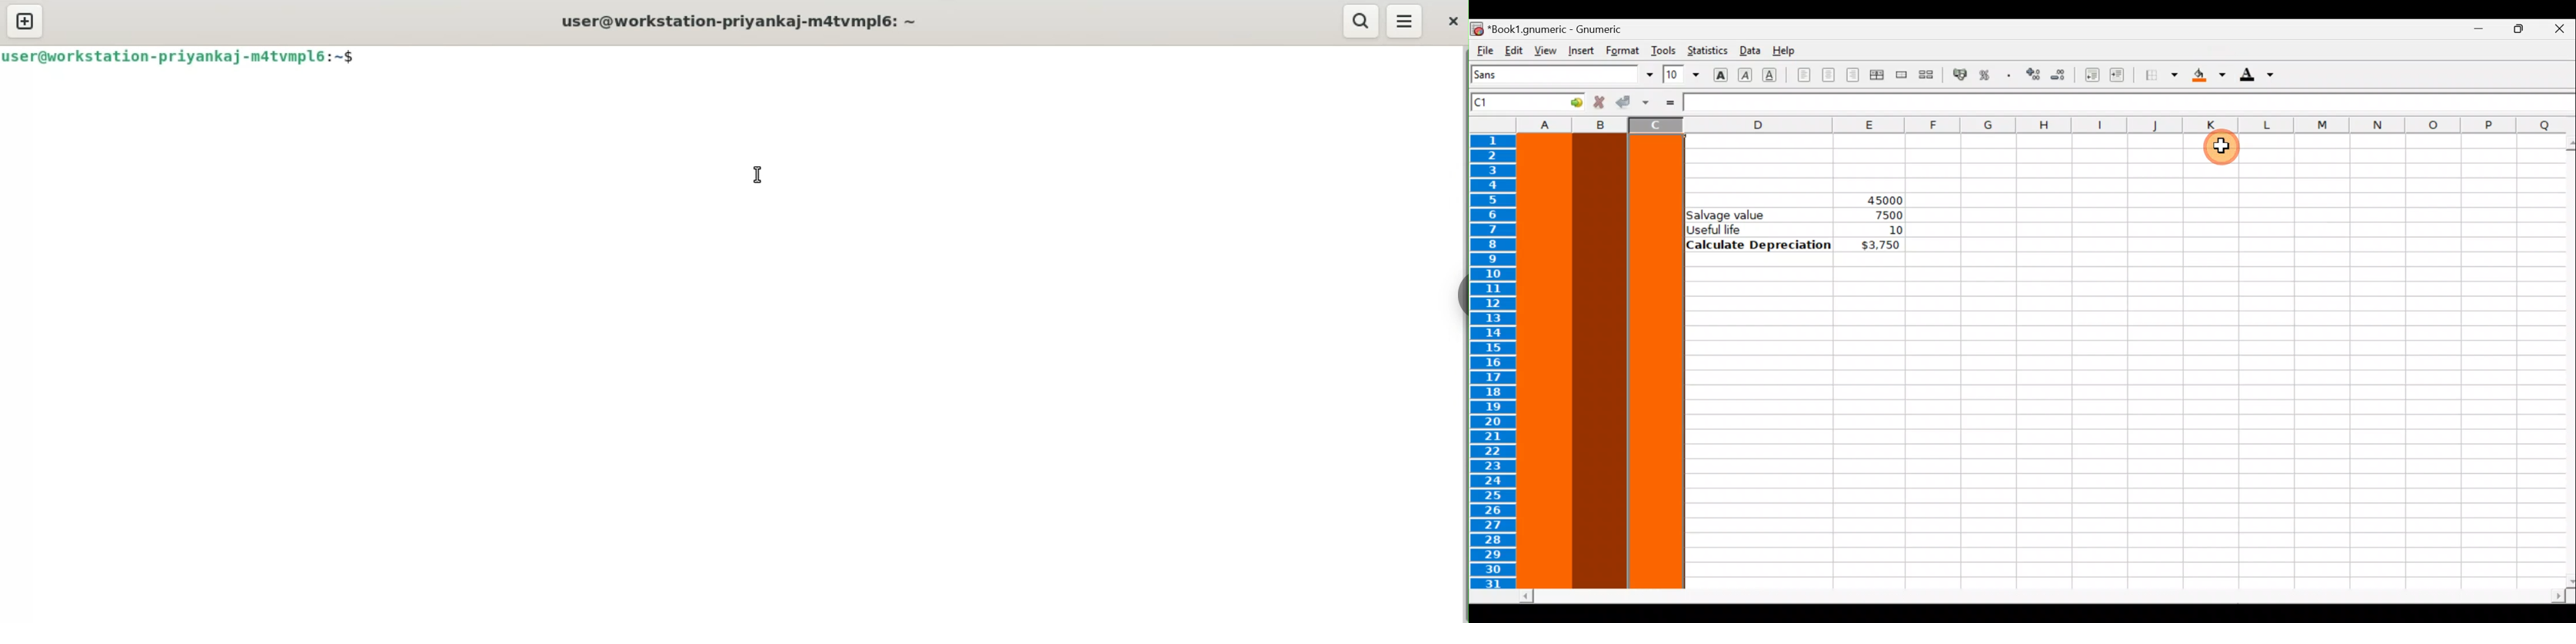  I want to click on Italic, so click(1747, 73).